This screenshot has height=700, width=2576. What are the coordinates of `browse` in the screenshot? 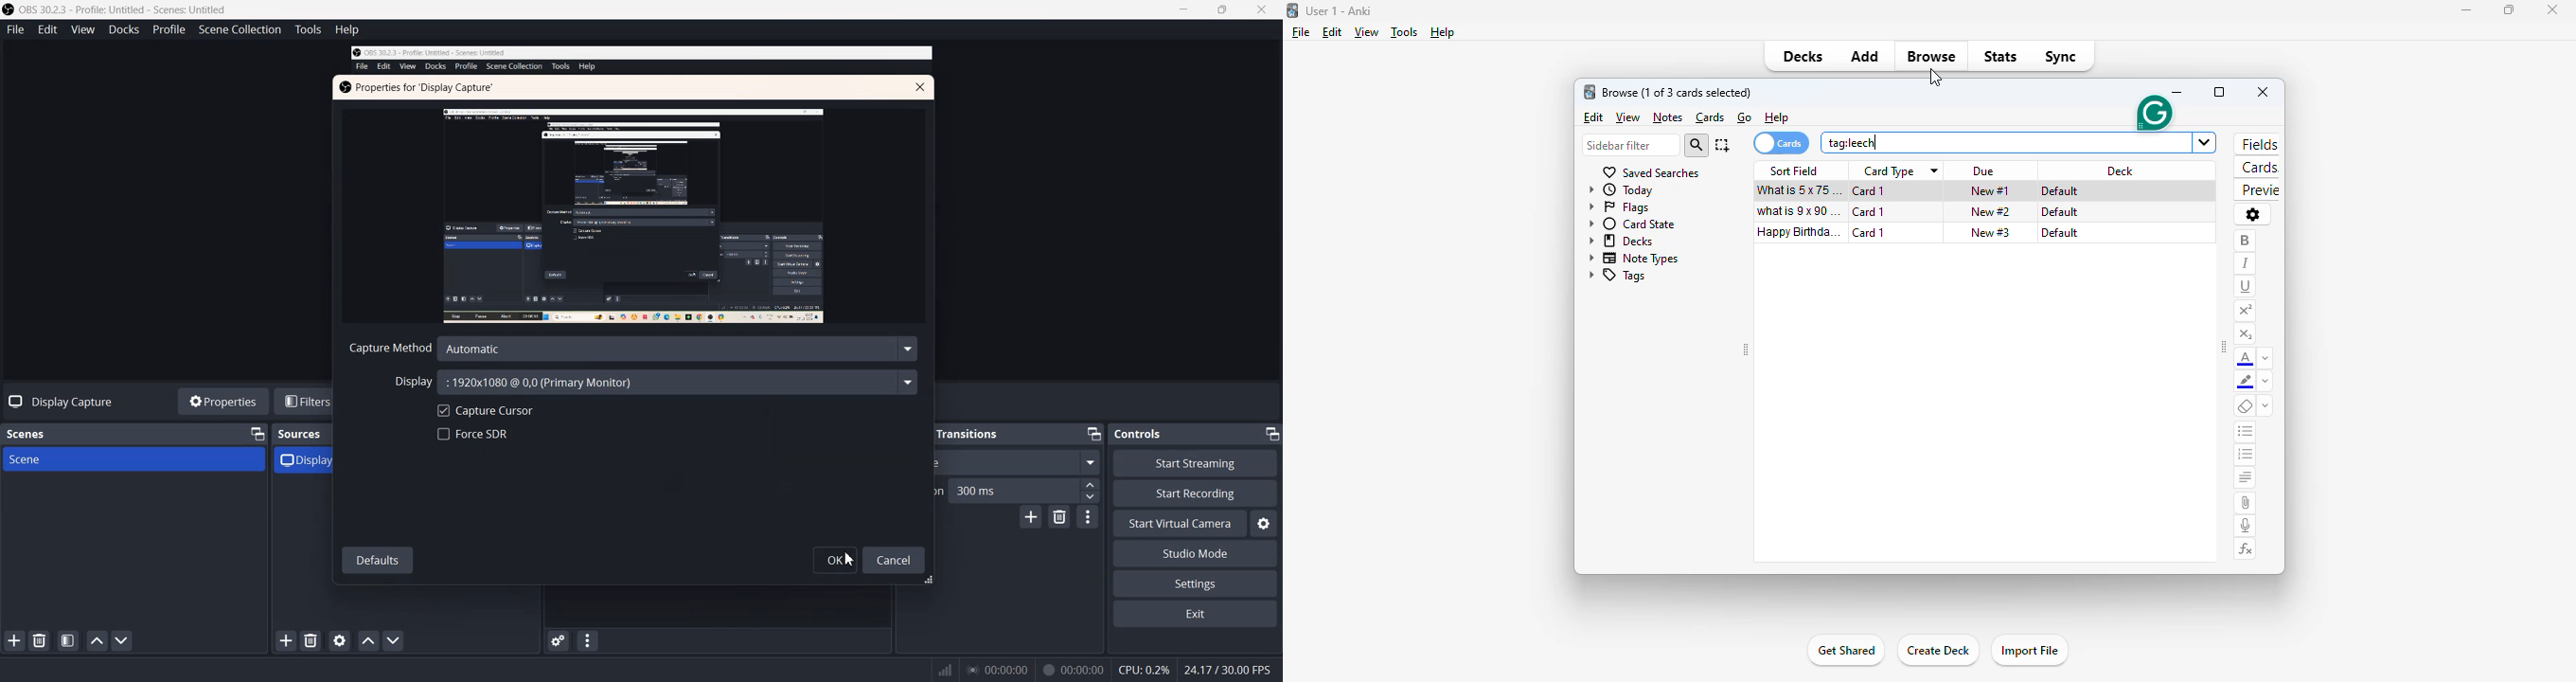 It's located at (1931, 56).